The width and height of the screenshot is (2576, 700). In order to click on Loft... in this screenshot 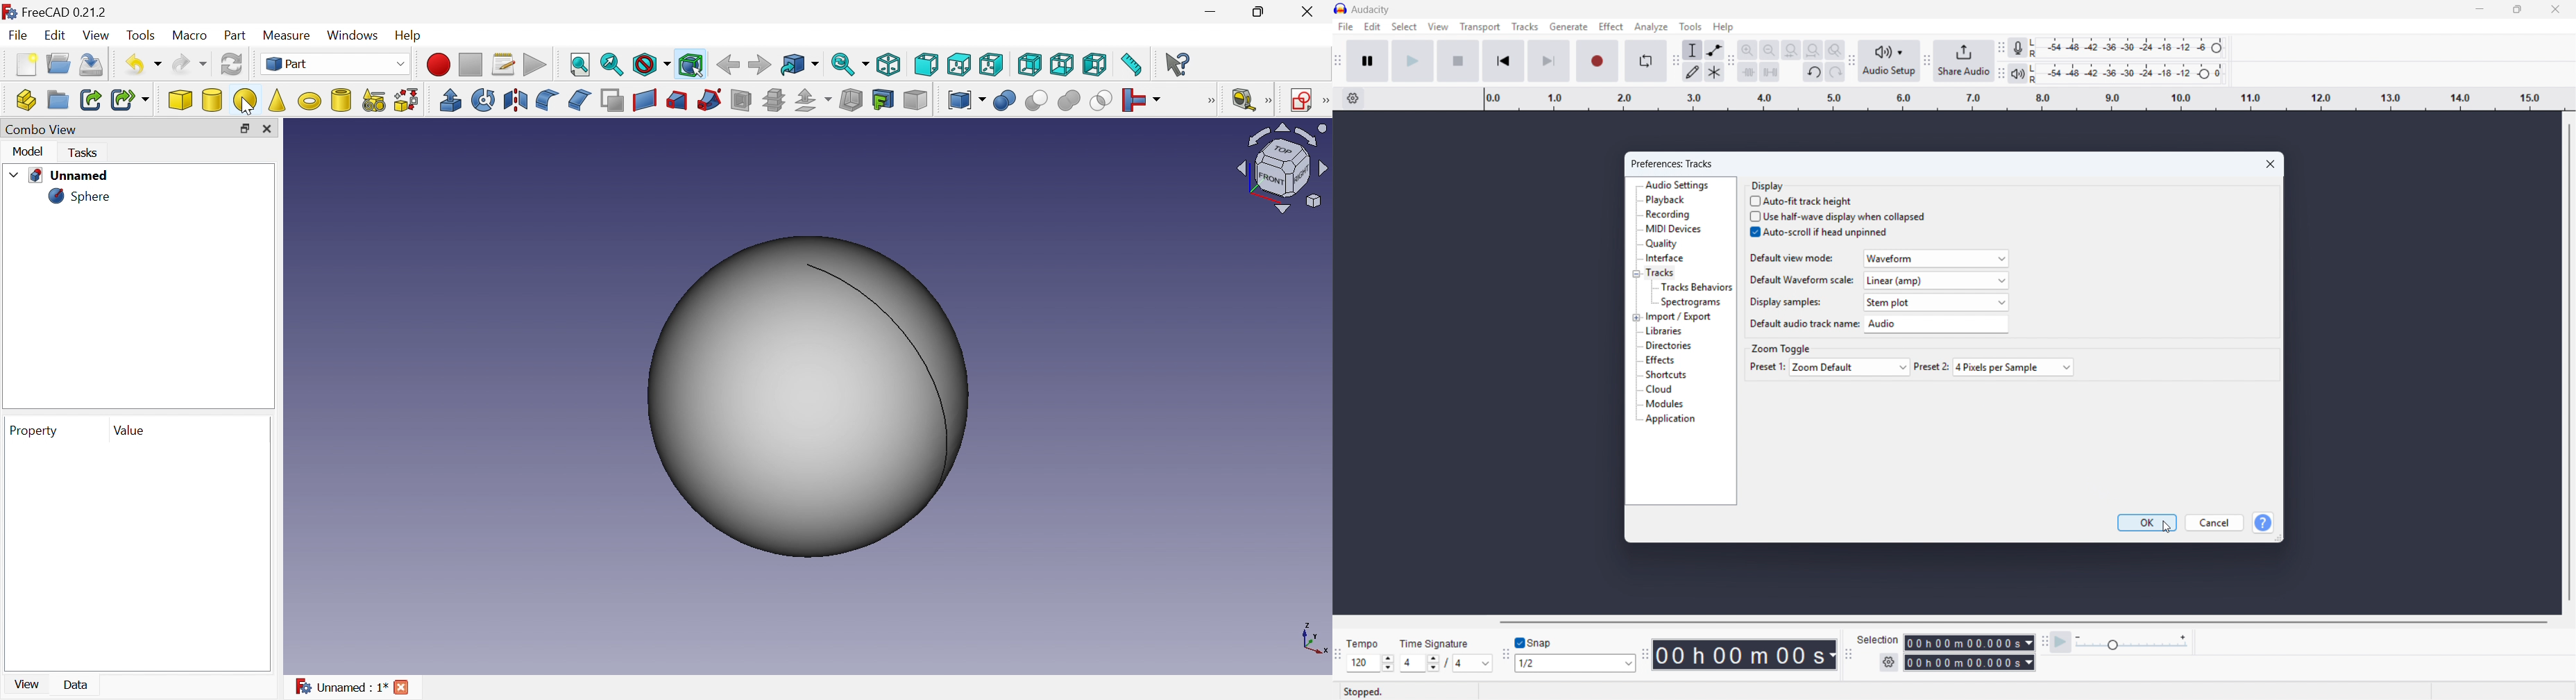, I will do `click(677, 99)`.